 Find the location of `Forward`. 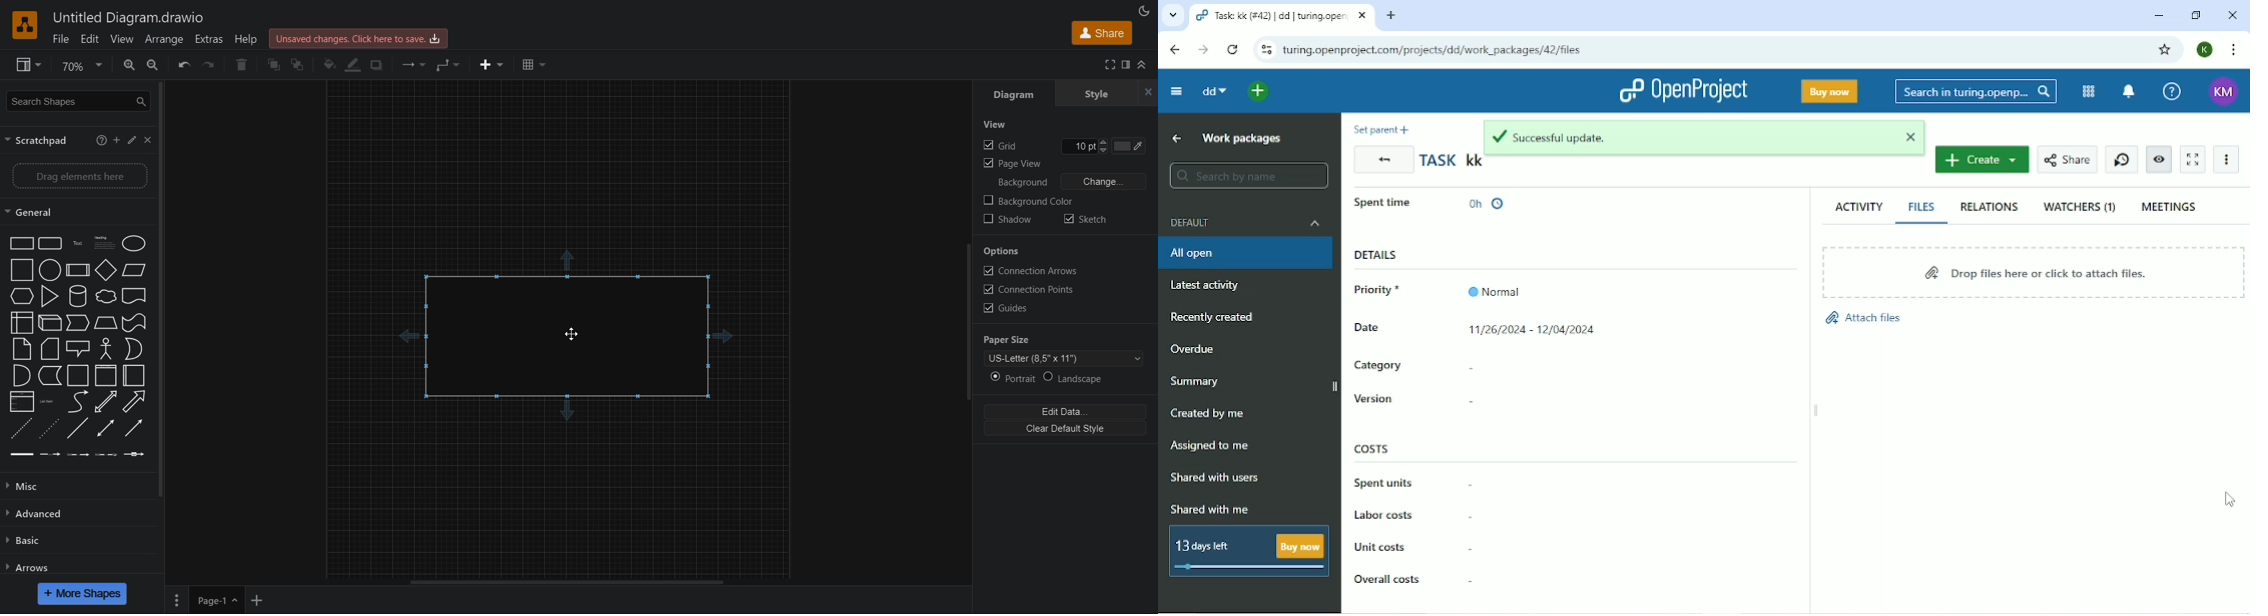

Forward is located at coordinates (1204, 49).